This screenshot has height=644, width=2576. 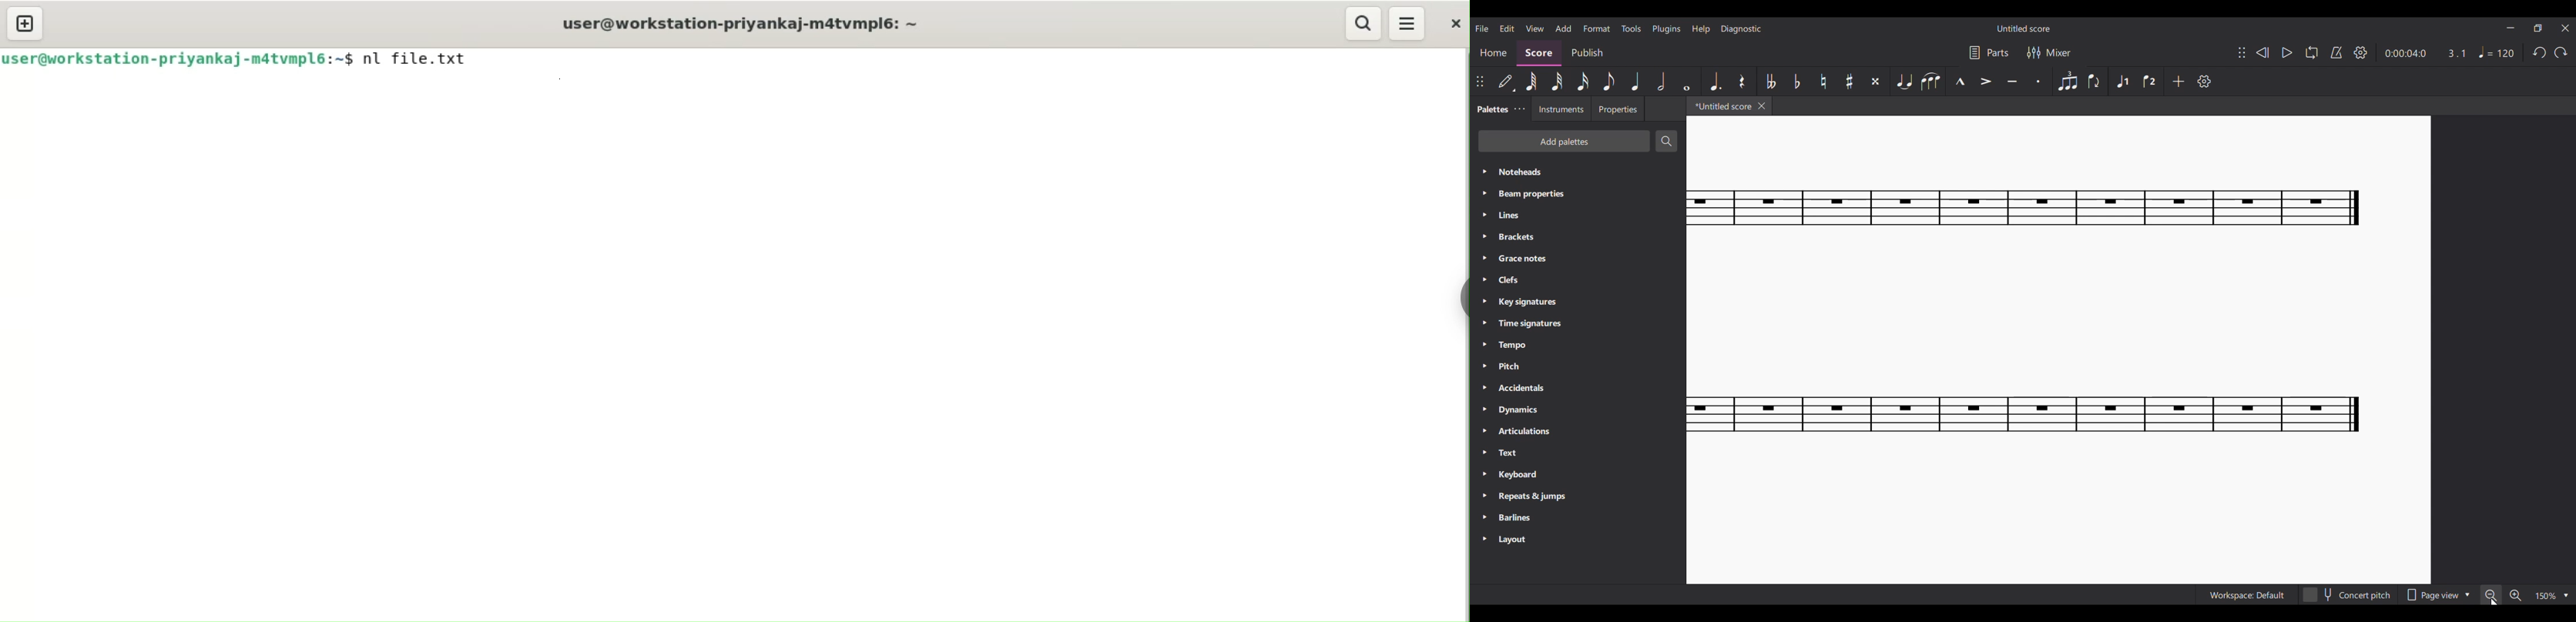 I want to click on Tempo, so click(x=2498, y=52).